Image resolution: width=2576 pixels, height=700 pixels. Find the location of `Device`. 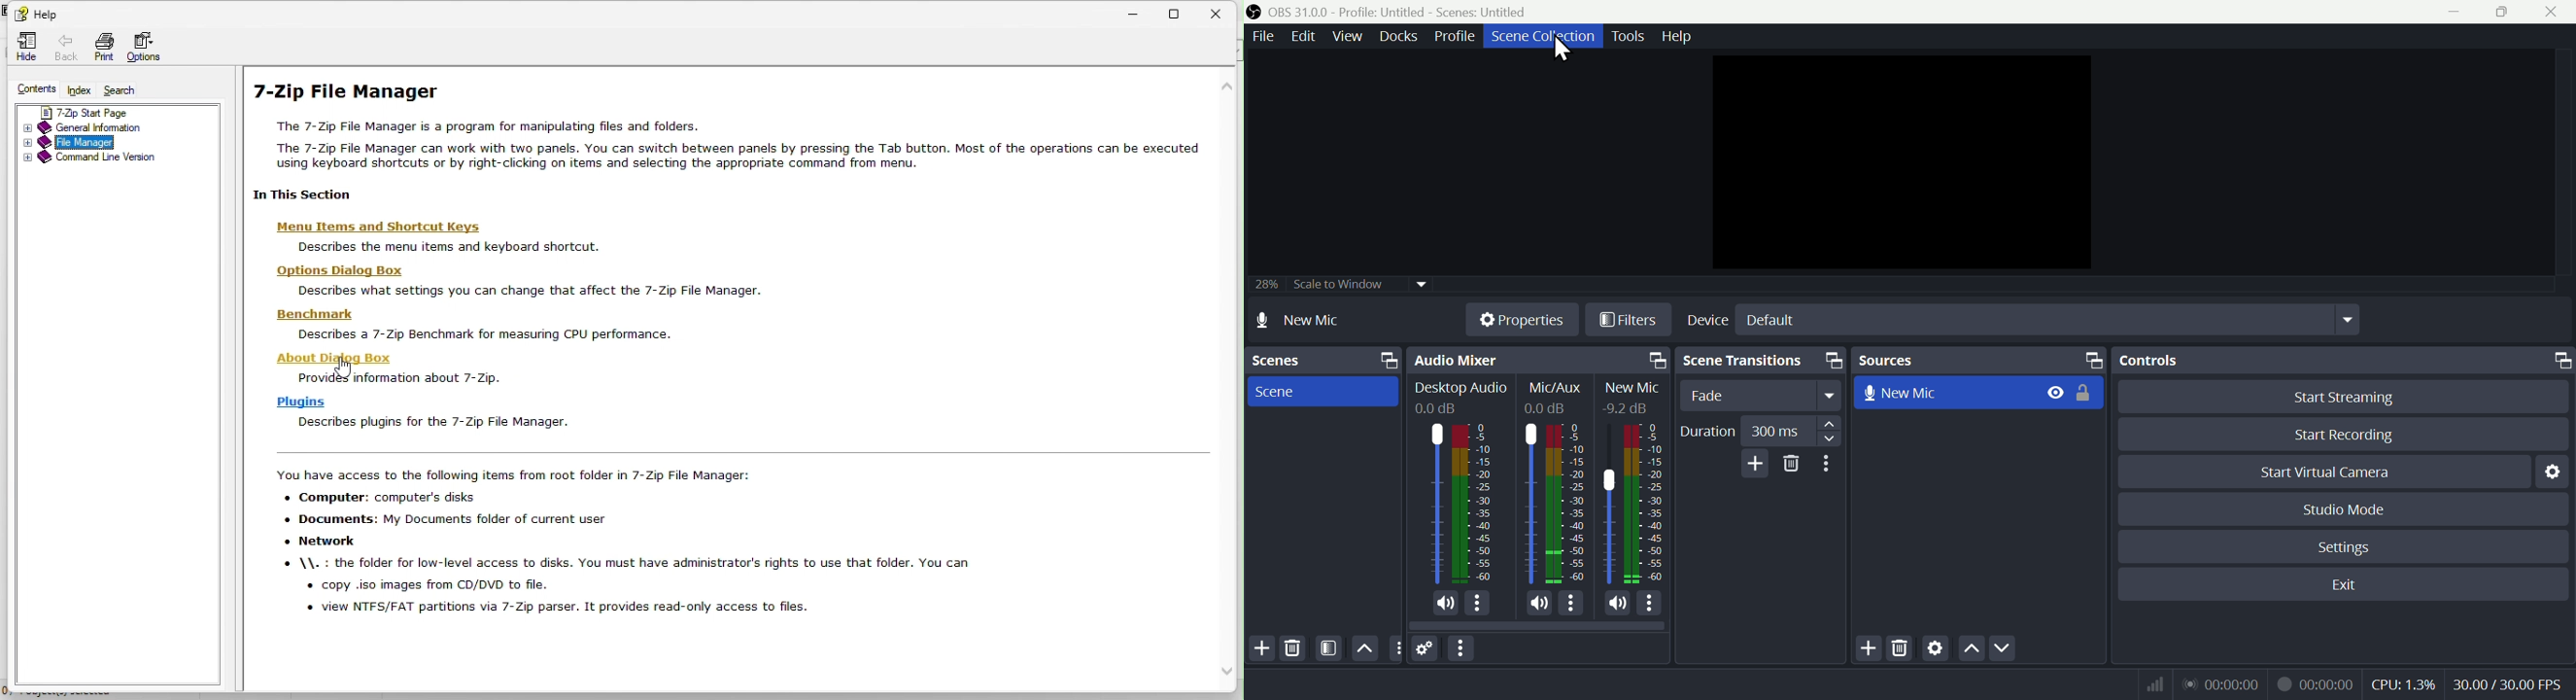

Device is located at coordinates (2052, 321).